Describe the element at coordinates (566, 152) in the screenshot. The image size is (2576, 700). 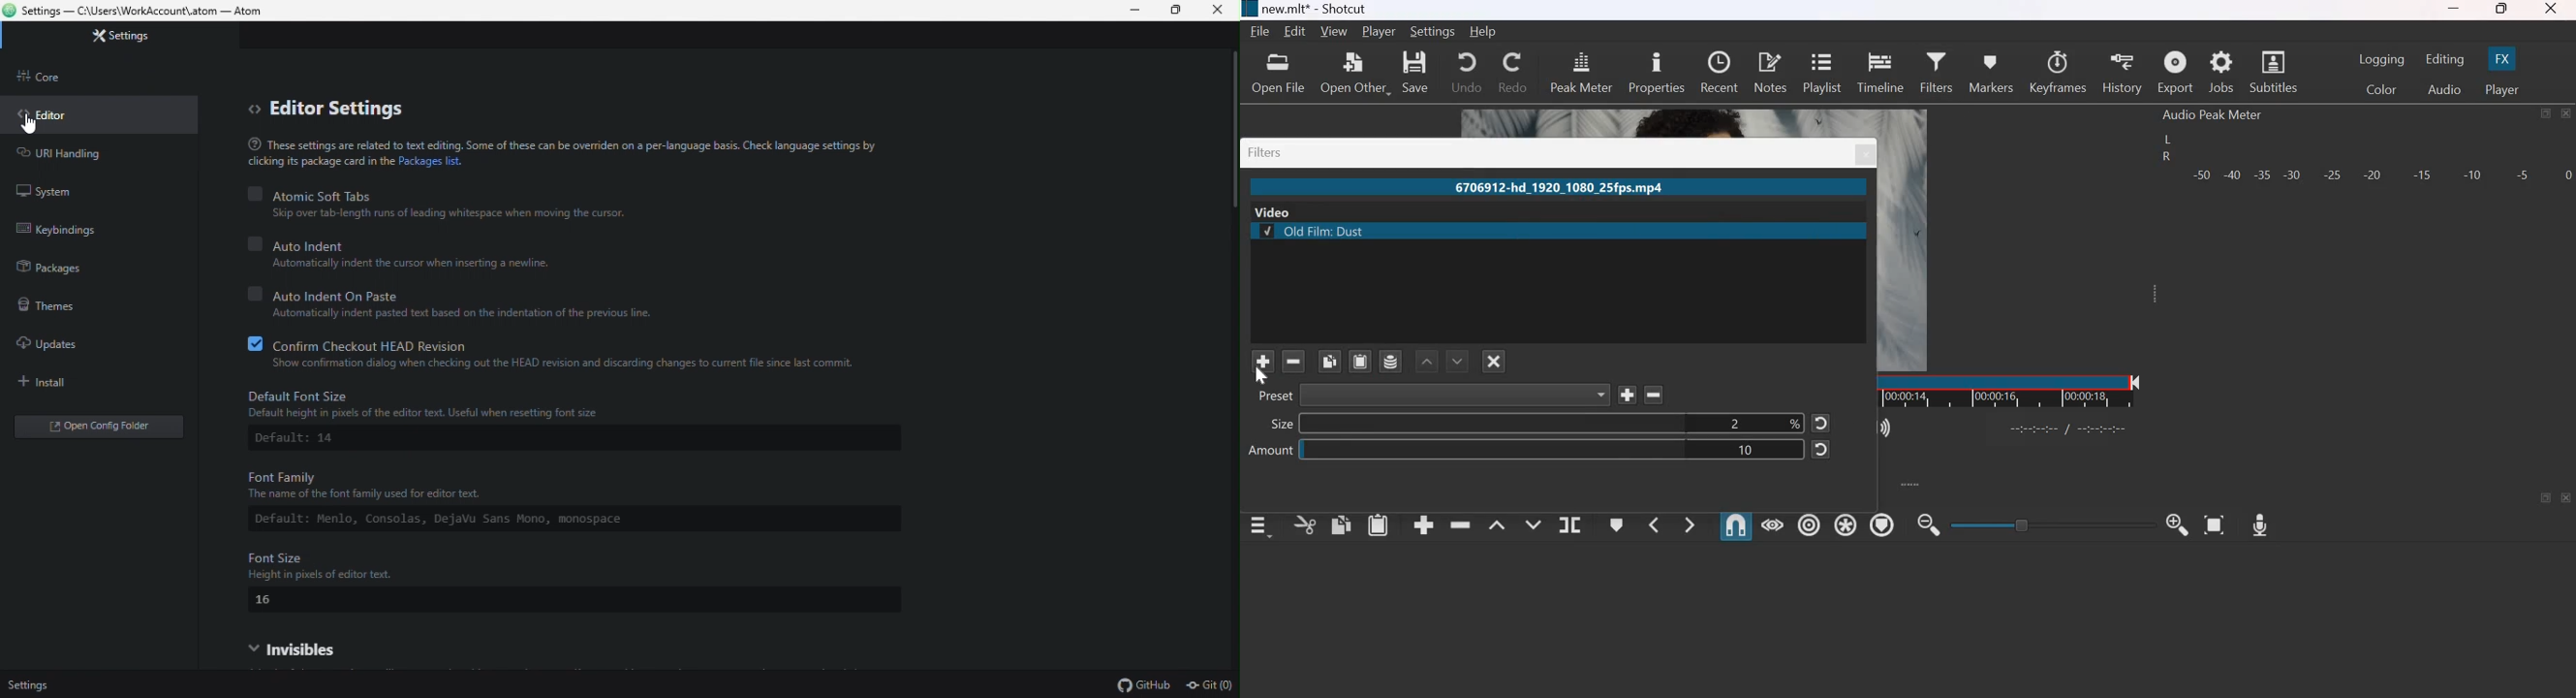
I see `® These settings ave reoted to text editing. Some of these can be overriden on a per-lsnguage basis. Check language settings byclicking its package card in the Packages list` at that location.